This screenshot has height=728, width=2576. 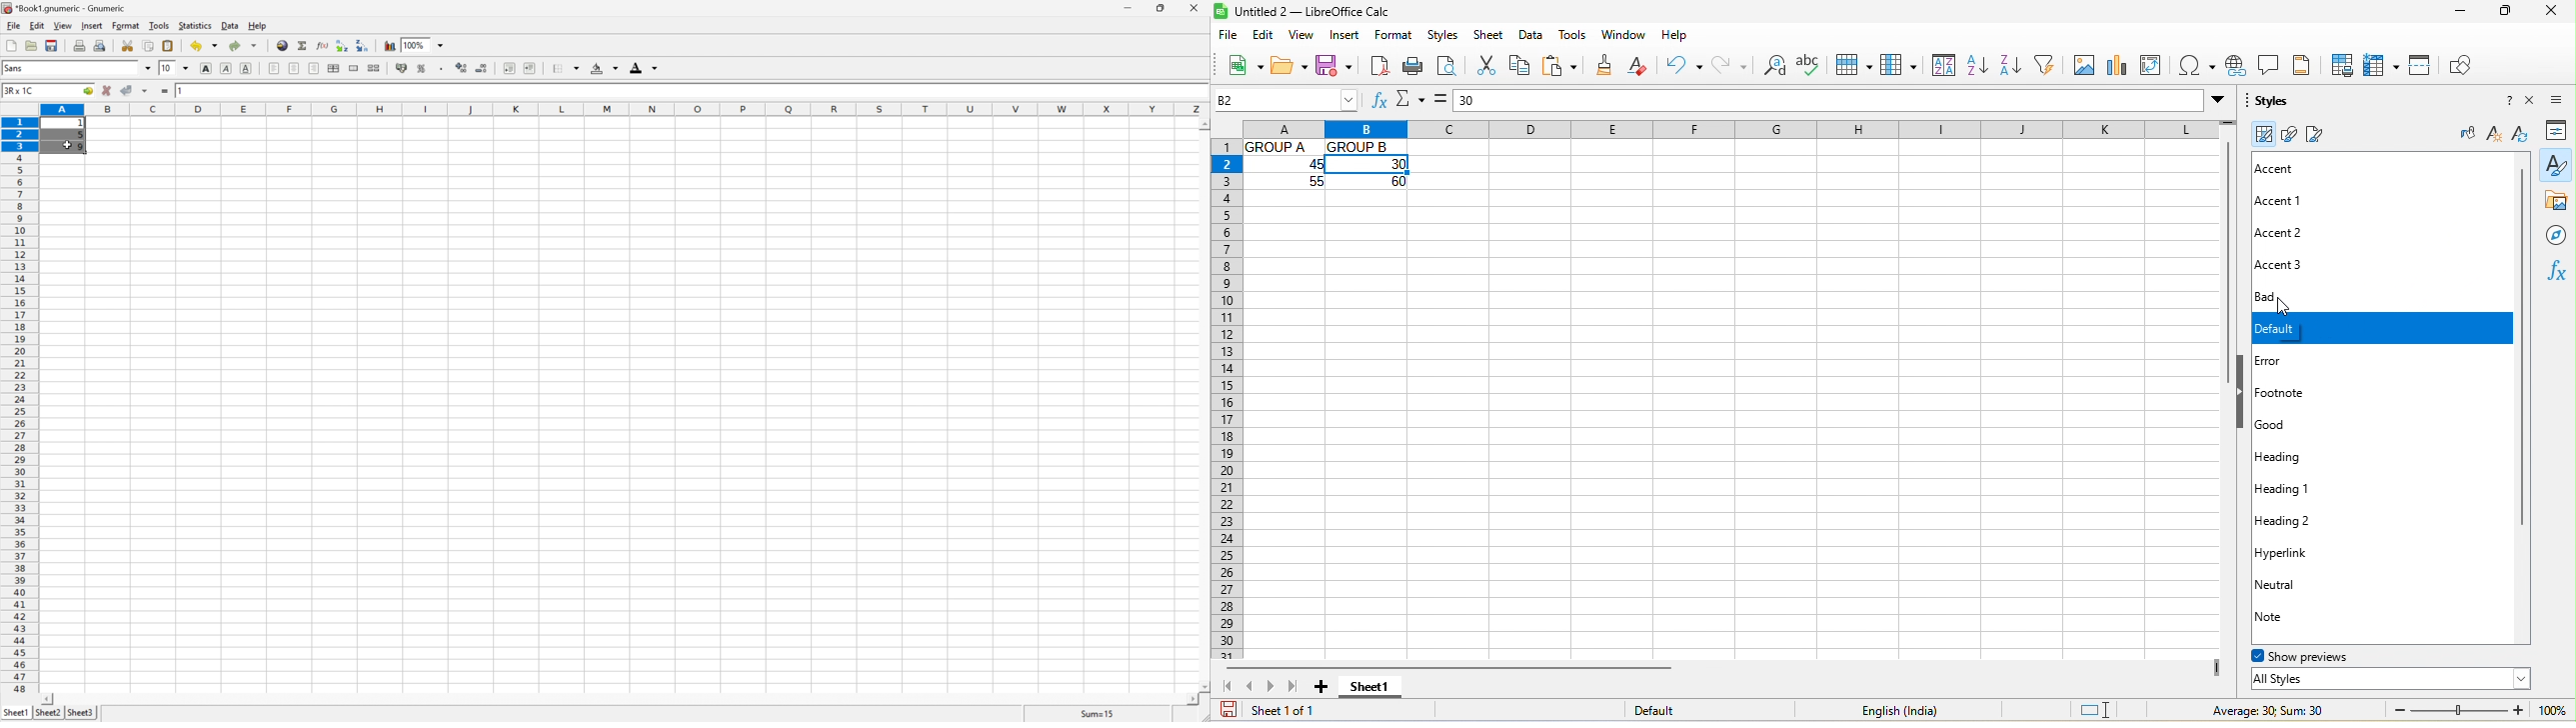 What do you see at coordinates (1521, 66) in the screenshot?
I see `copy` at bounding box center [1521, 66].